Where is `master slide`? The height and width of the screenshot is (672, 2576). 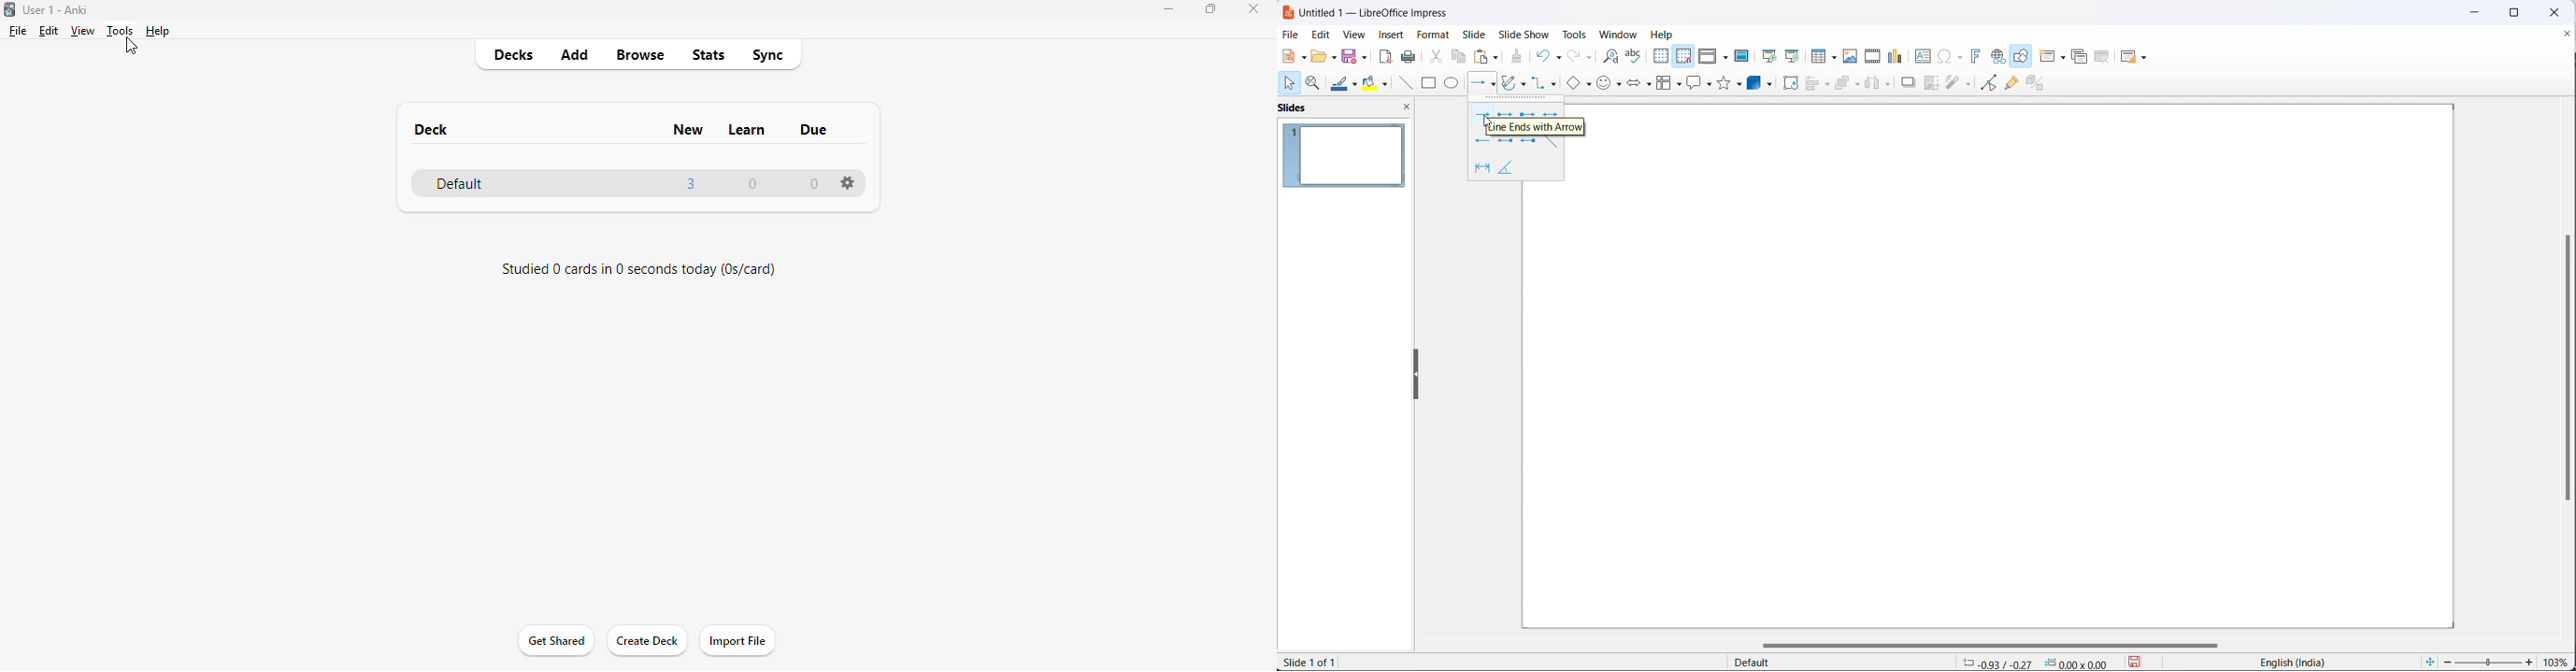 master slide is located at coordinates (1743, 57).